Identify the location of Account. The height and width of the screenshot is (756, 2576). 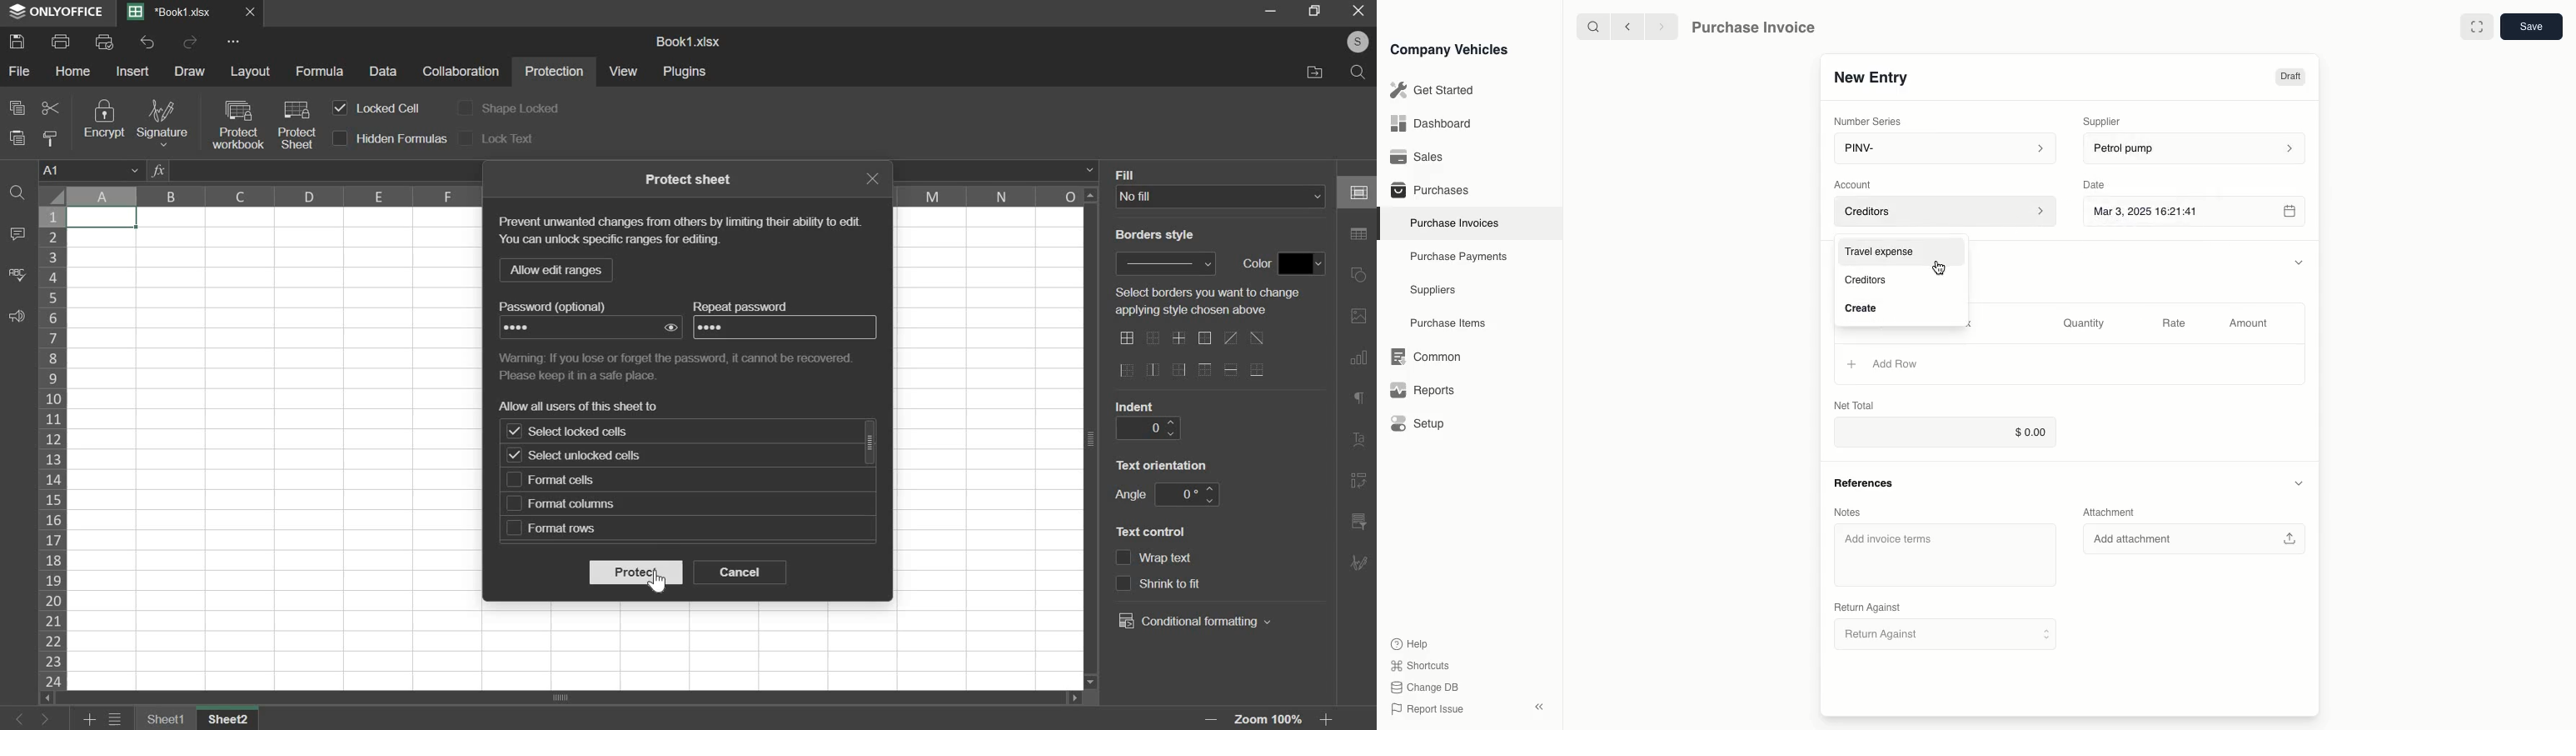
(1853, 183).